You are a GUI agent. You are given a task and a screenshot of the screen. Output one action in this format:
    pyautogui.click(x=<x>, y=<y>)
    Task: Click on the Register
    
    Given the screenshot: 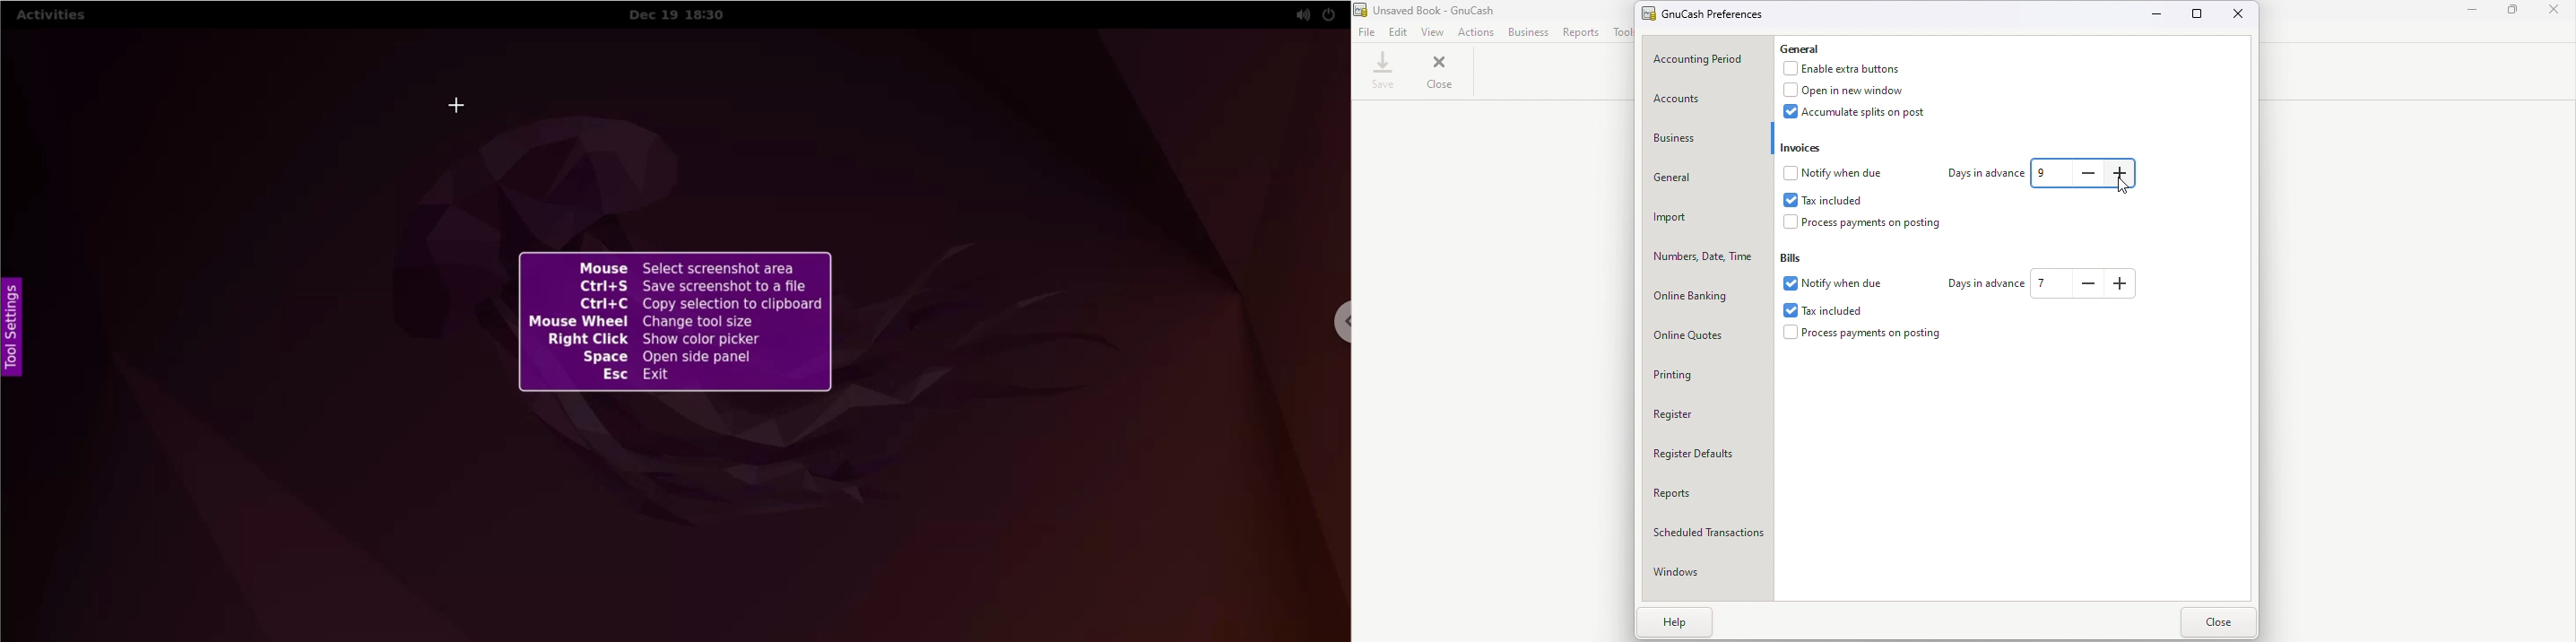 What is the action you would take?
    pyautogui.click(x=1711, y=415)
    